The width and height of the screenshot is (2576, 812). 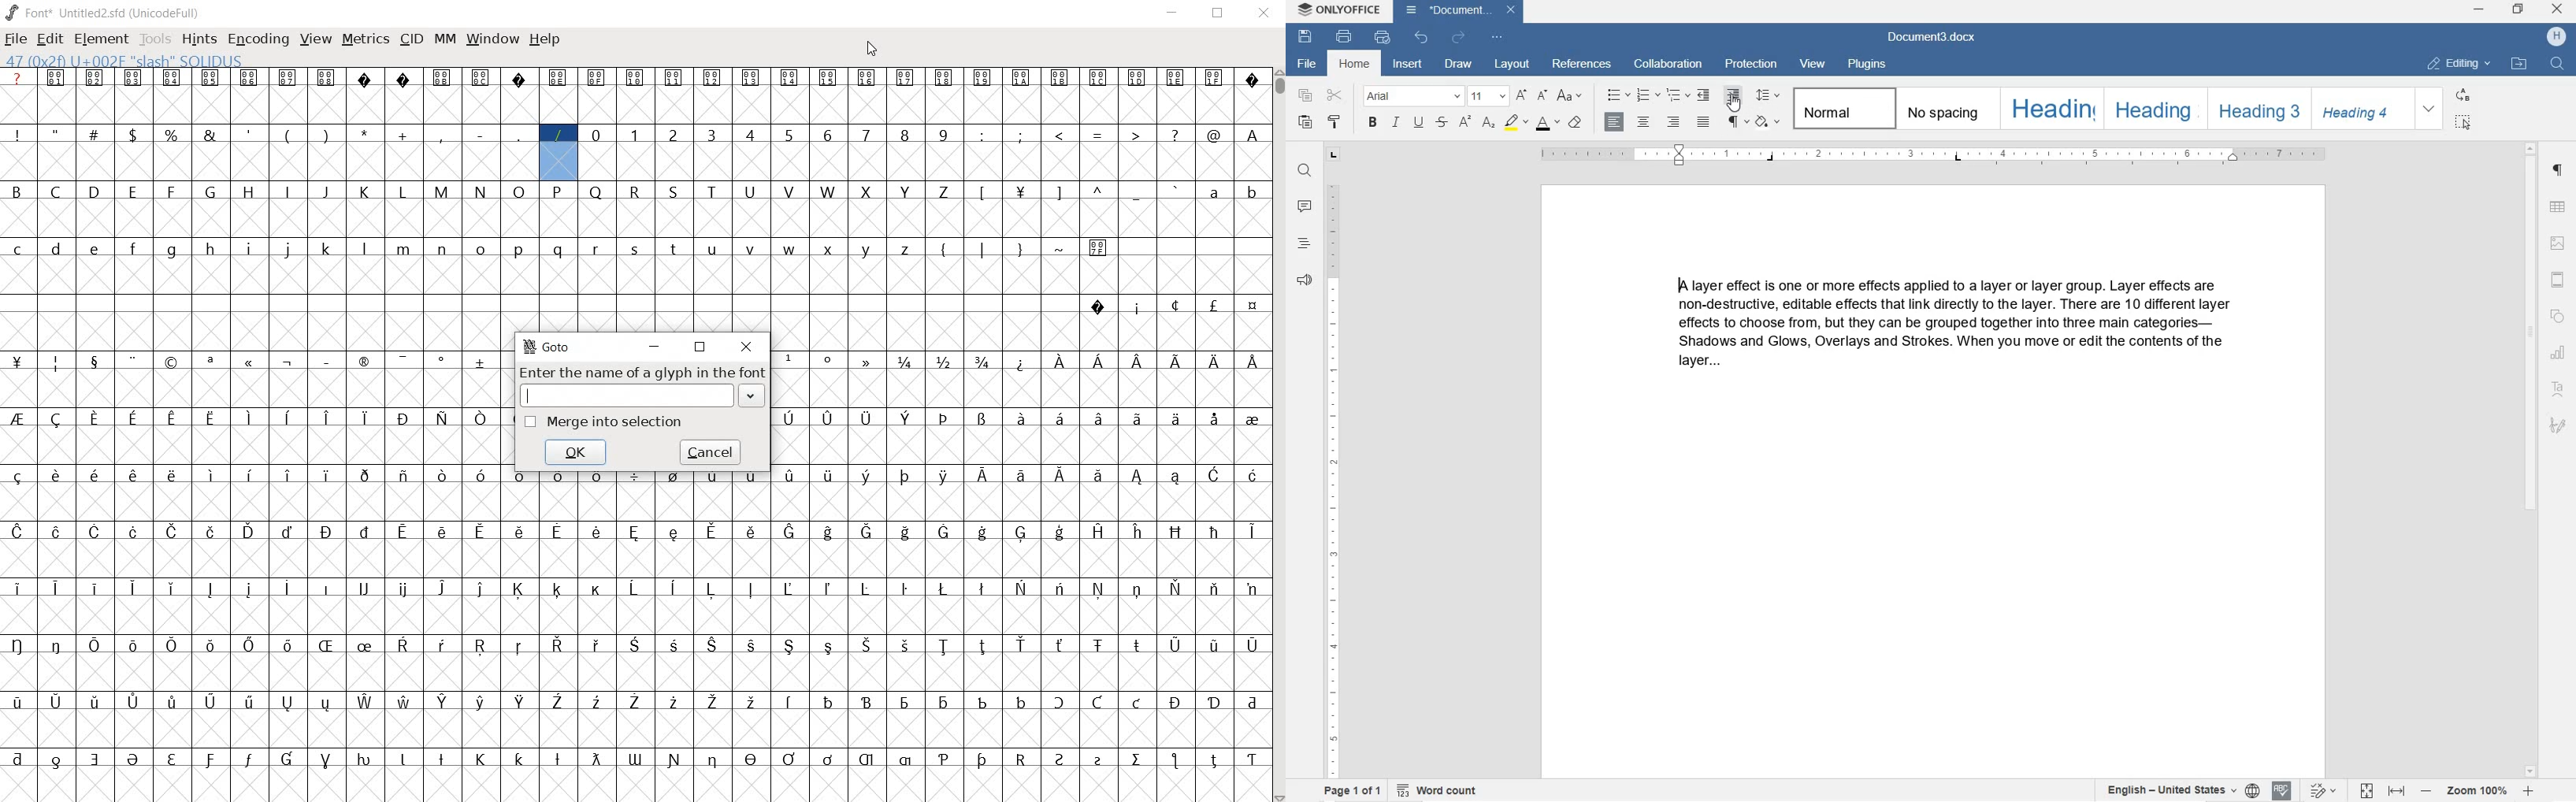 What do you see at coordinates (1099, 190) in the screenshot?
I see `glyph` at bounding box center [1099, 190].